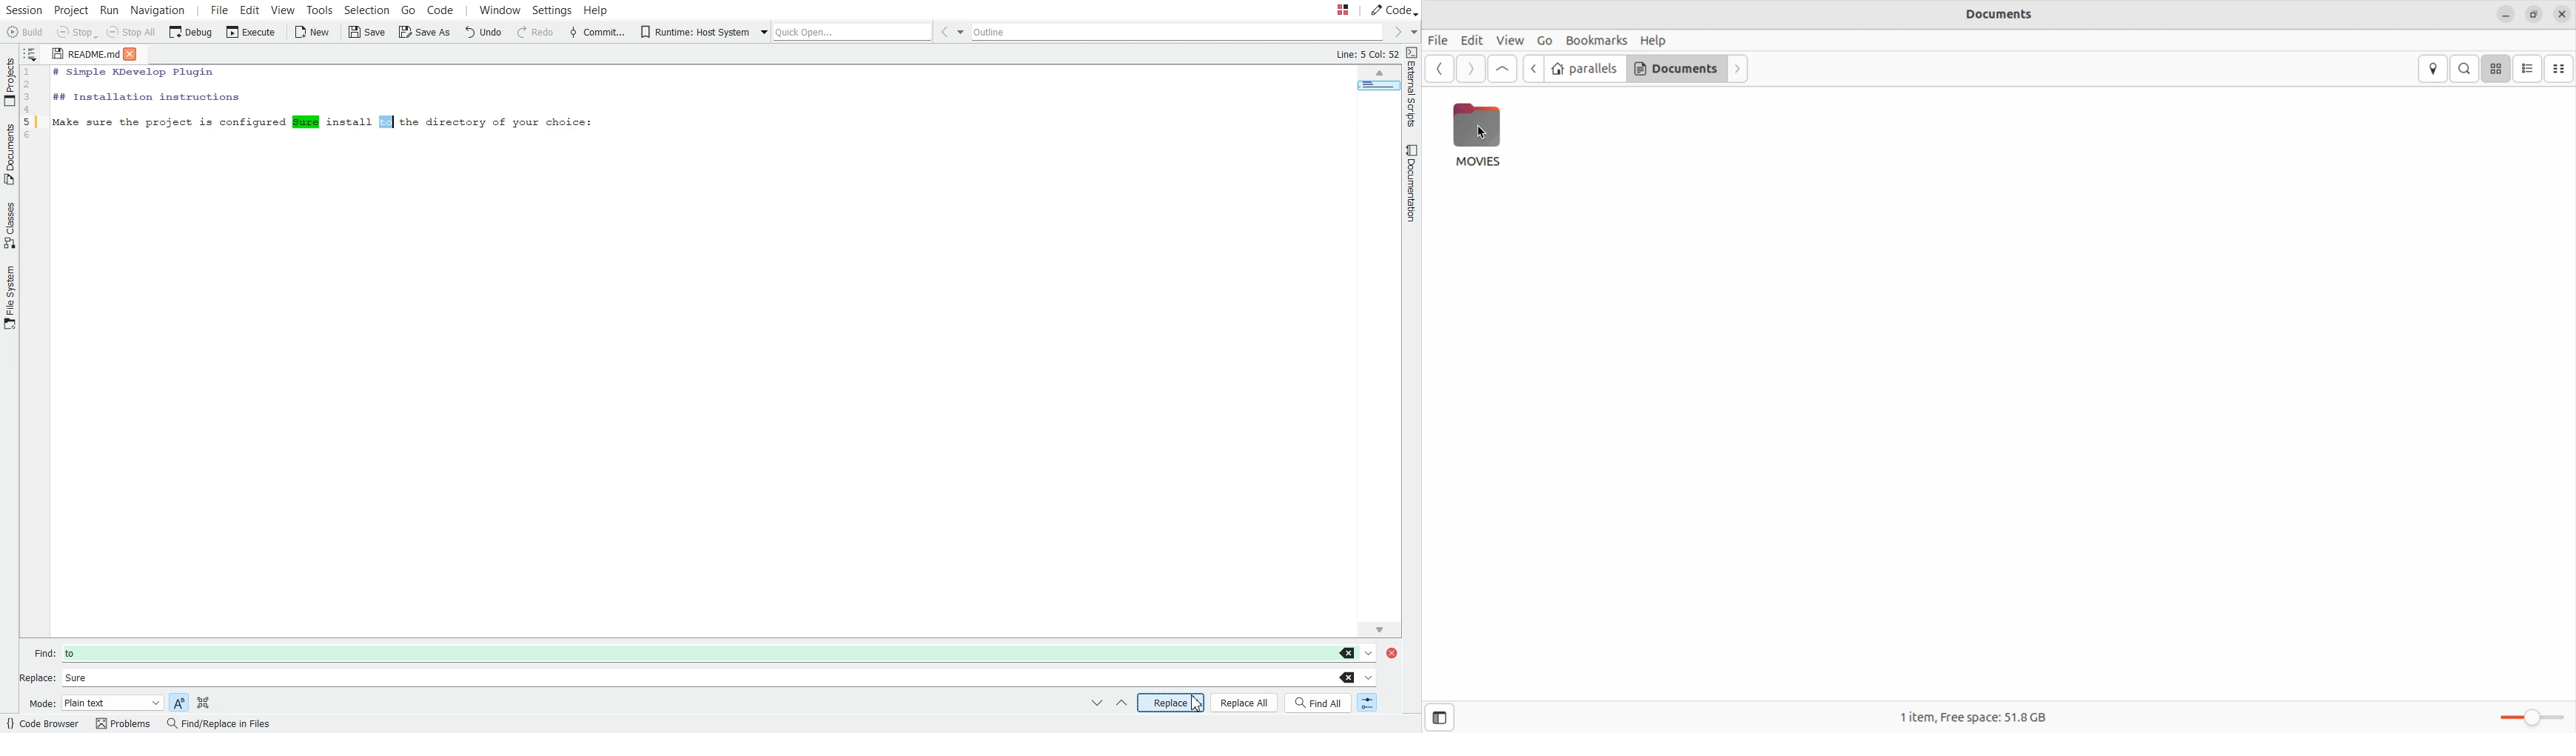  What do you see at coordinates (94, 703) in the screenshot?
I see `Mode: Plain text` at bounding box center [94, 703].